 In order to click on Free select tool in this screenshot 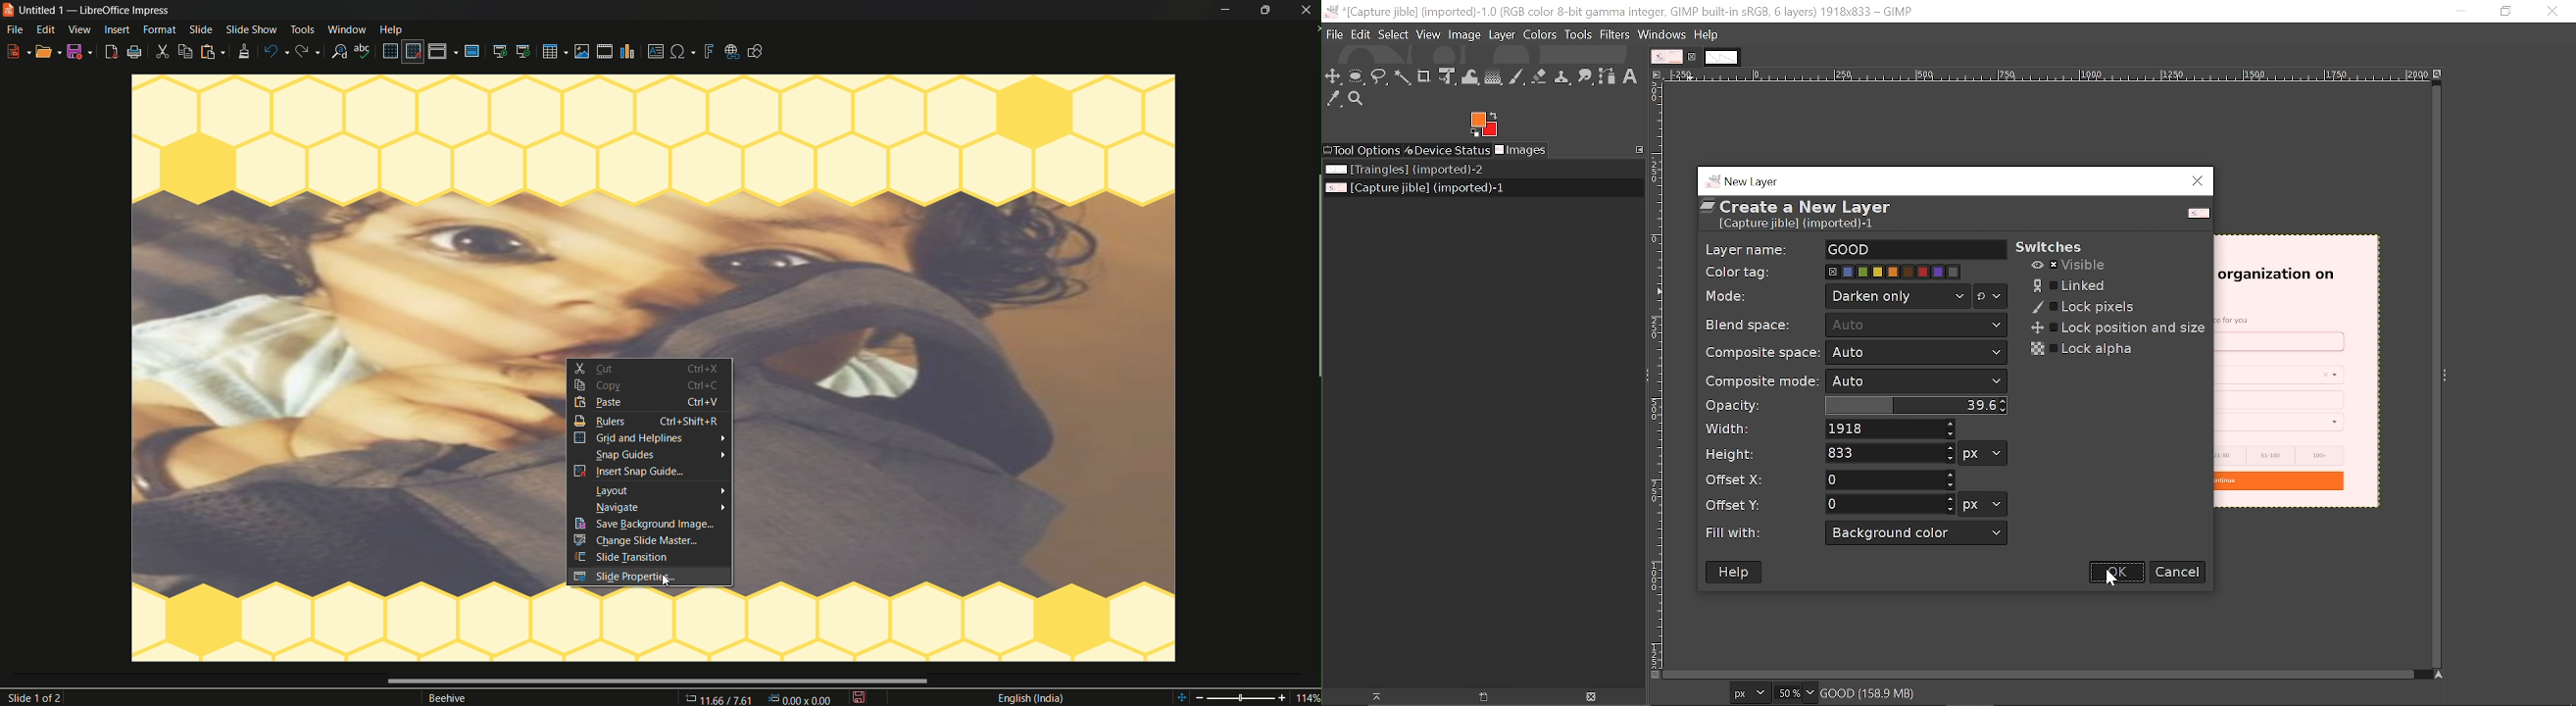, I will do `click(1379, 76)`.